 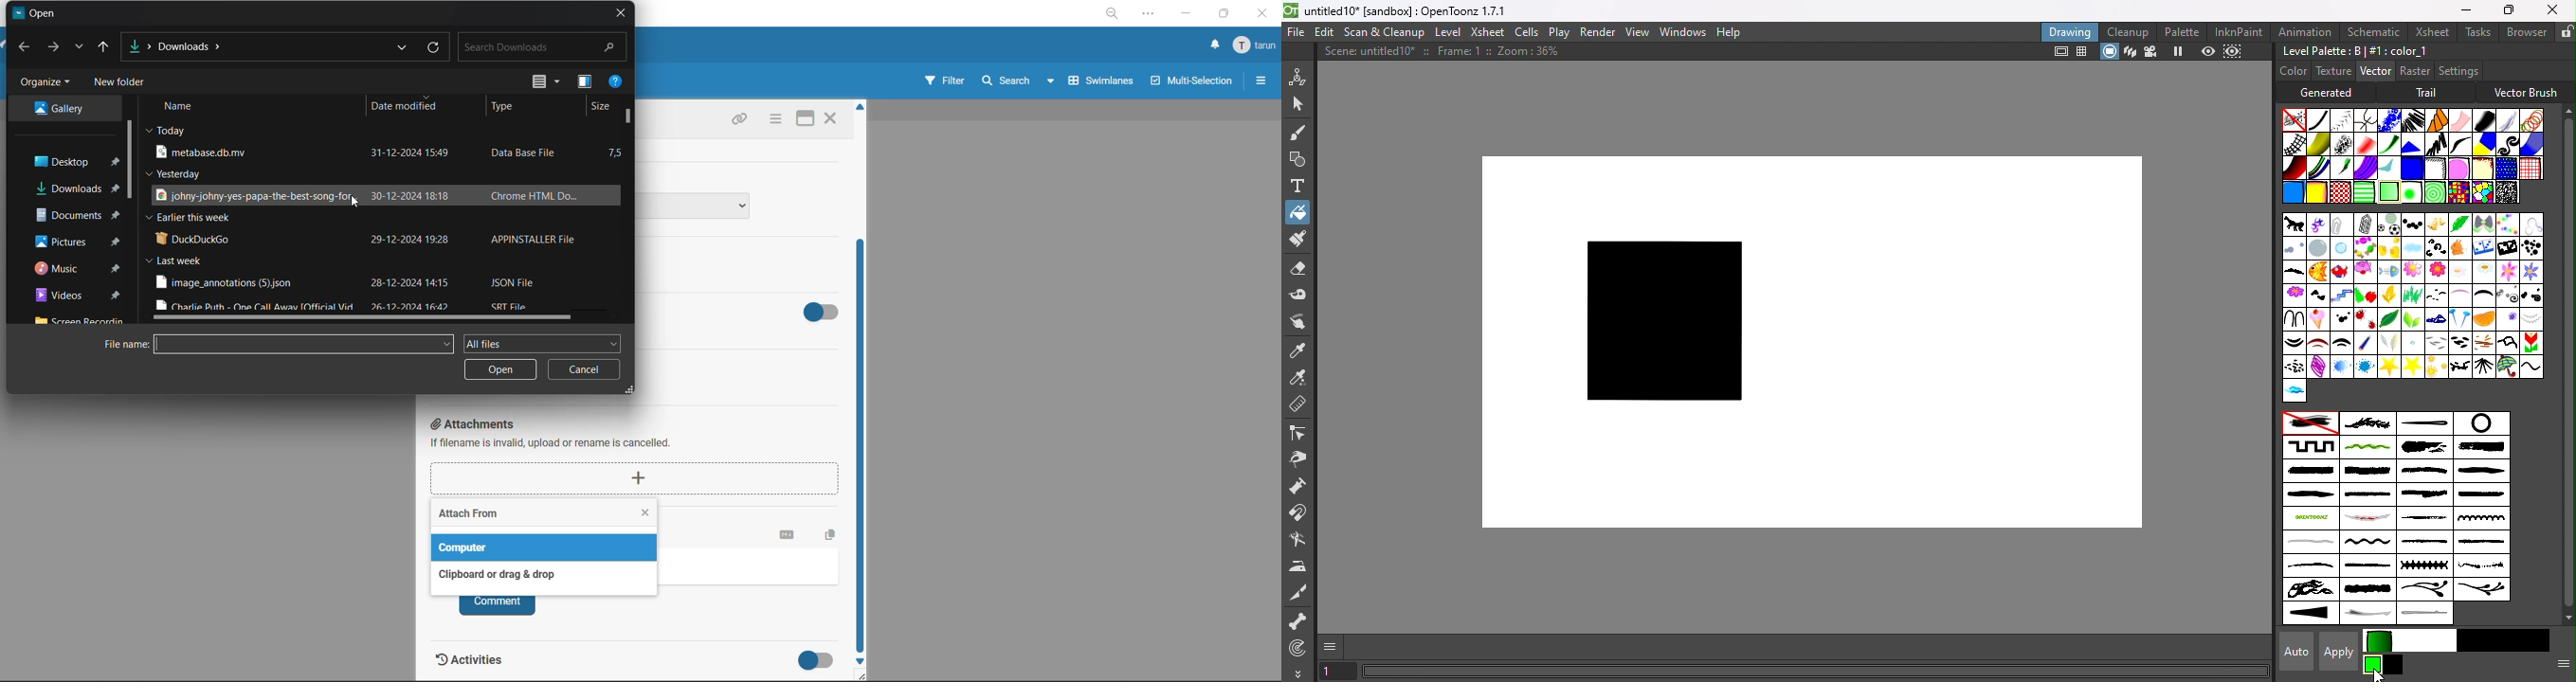 What do you see at coordinates (1816, 672) in the screenshot?
I see `horizontal scroll bar` at bounding box center [1816, 672].